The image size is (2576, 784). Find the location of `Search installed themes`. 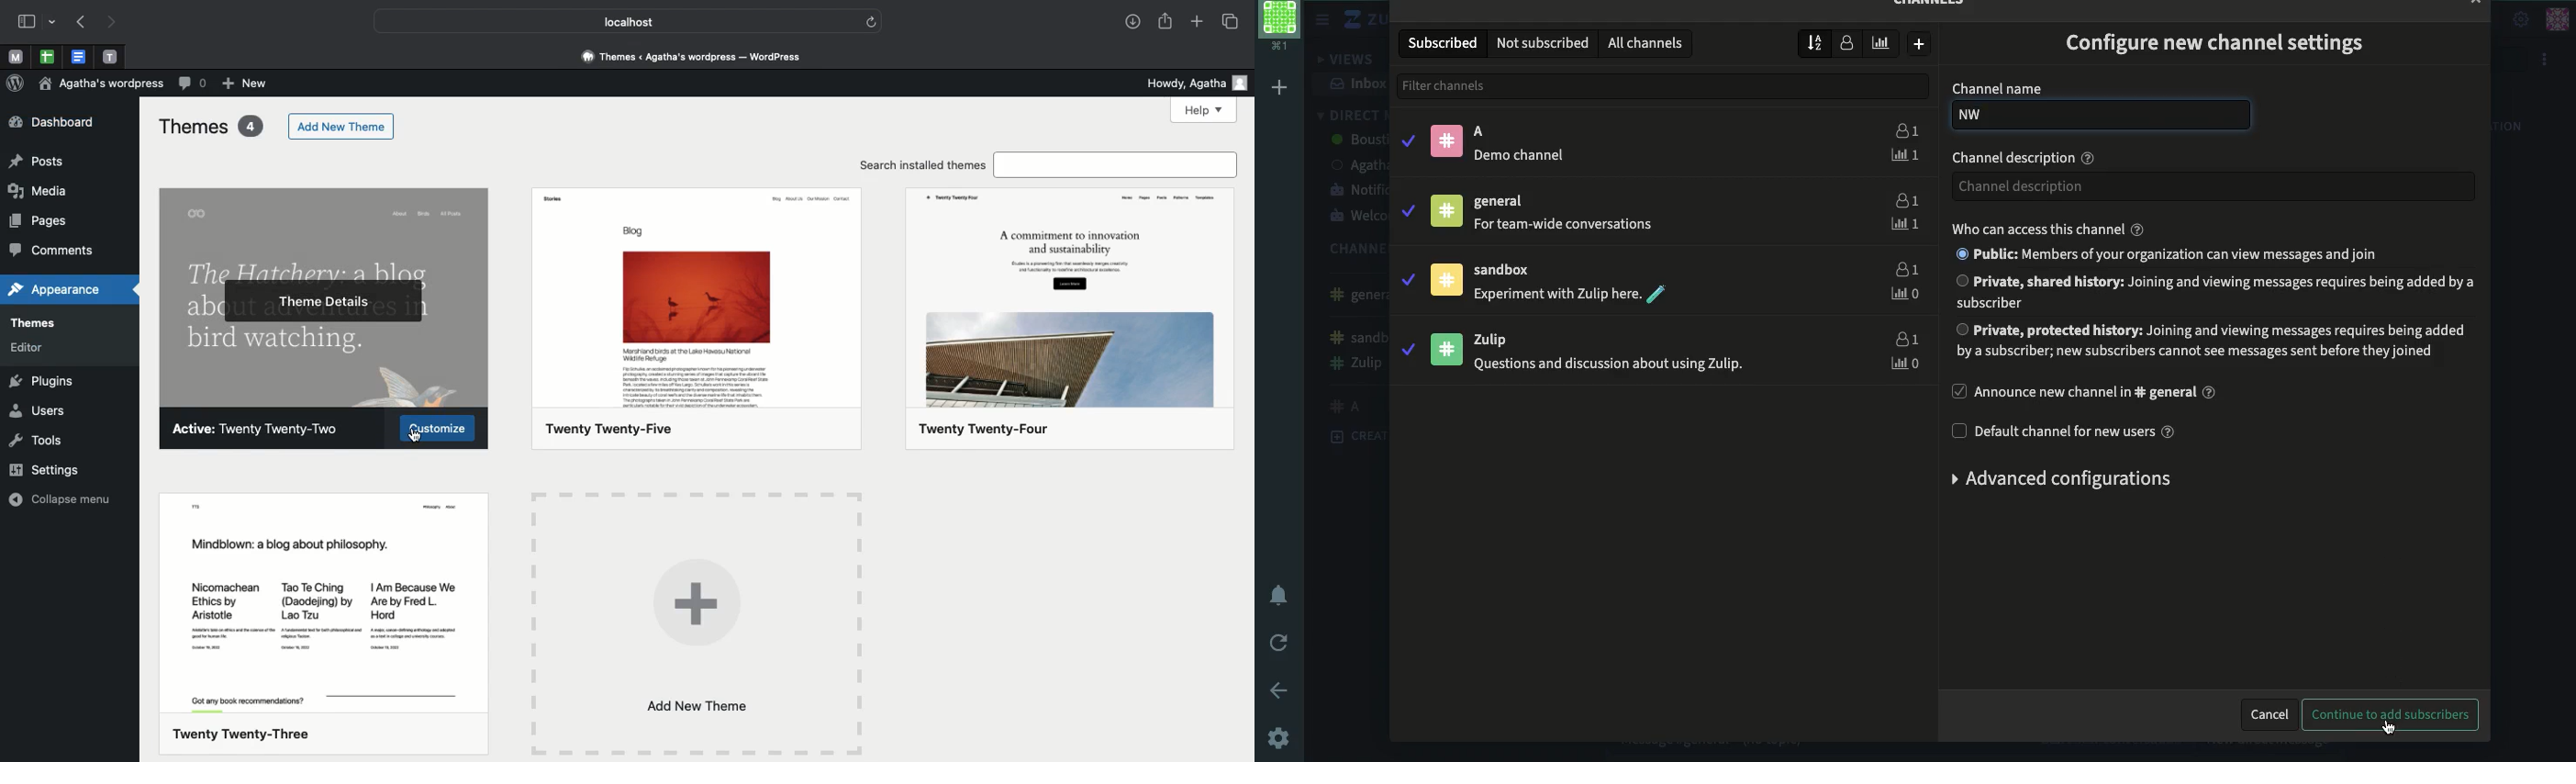

Search installed themes is located at coordinates (925, 165).